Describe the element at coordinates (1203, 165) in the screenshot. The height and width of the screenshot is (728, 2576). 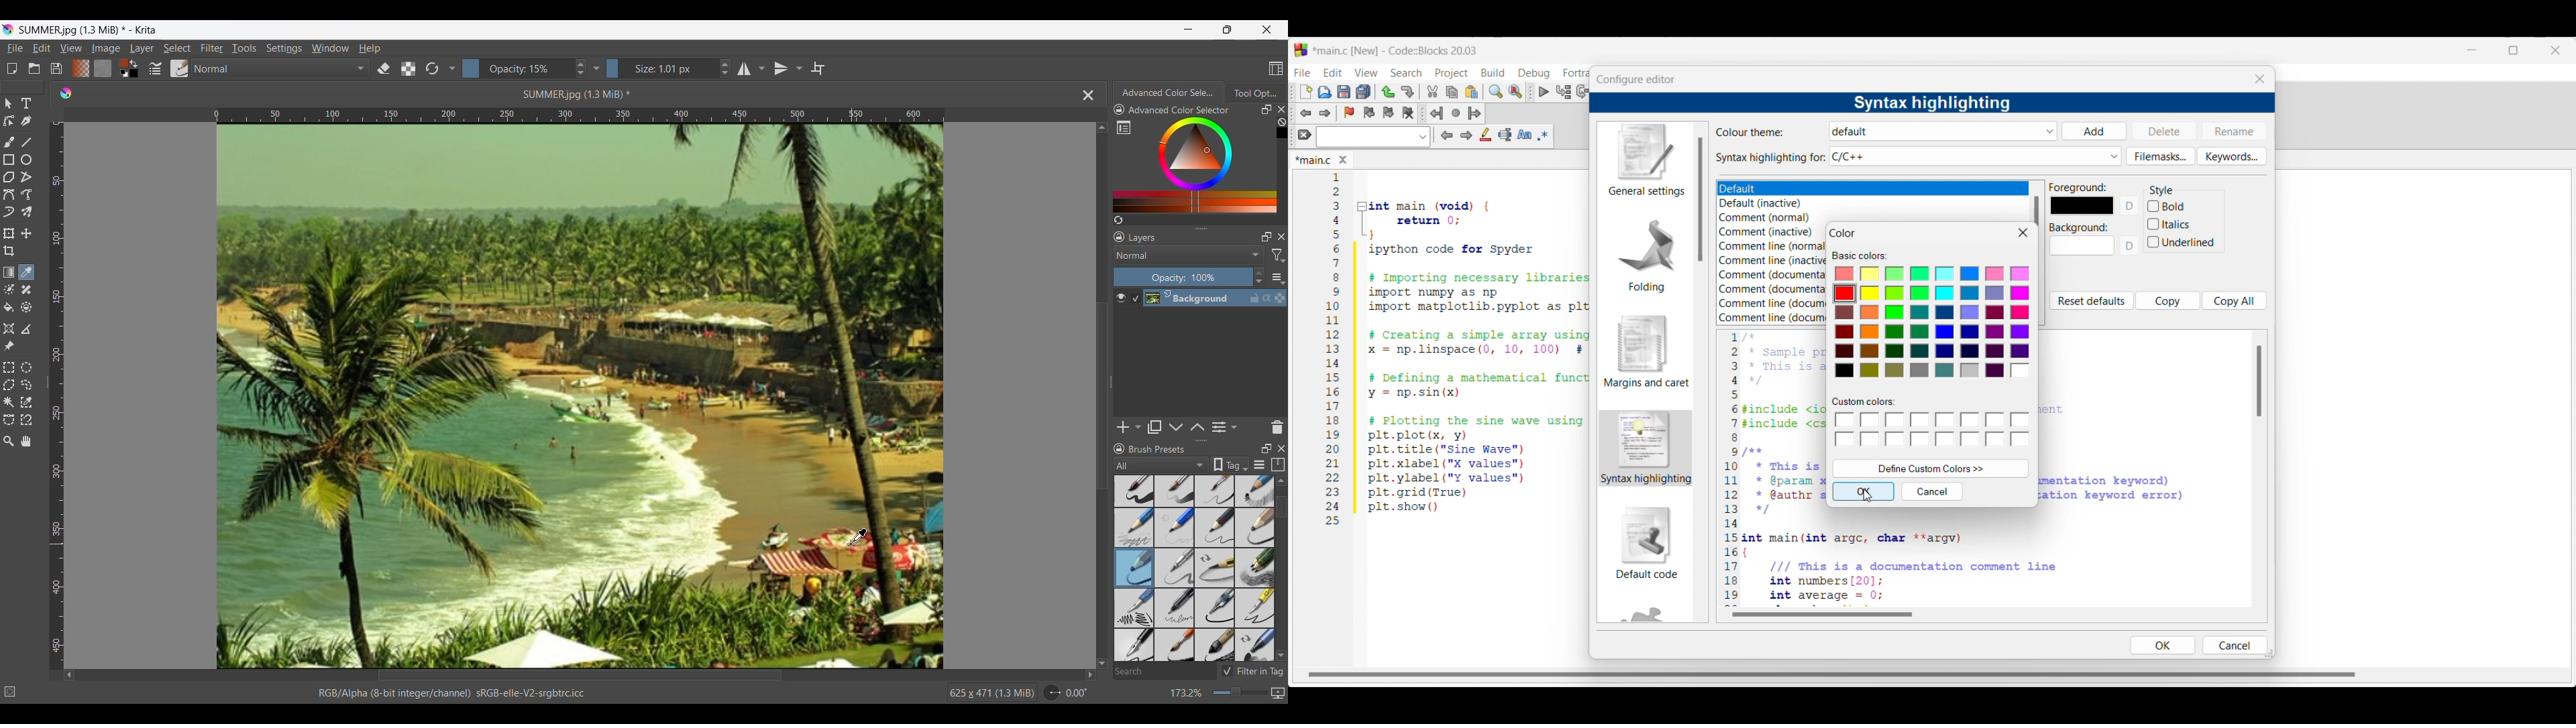
I see `Color range` at that location.